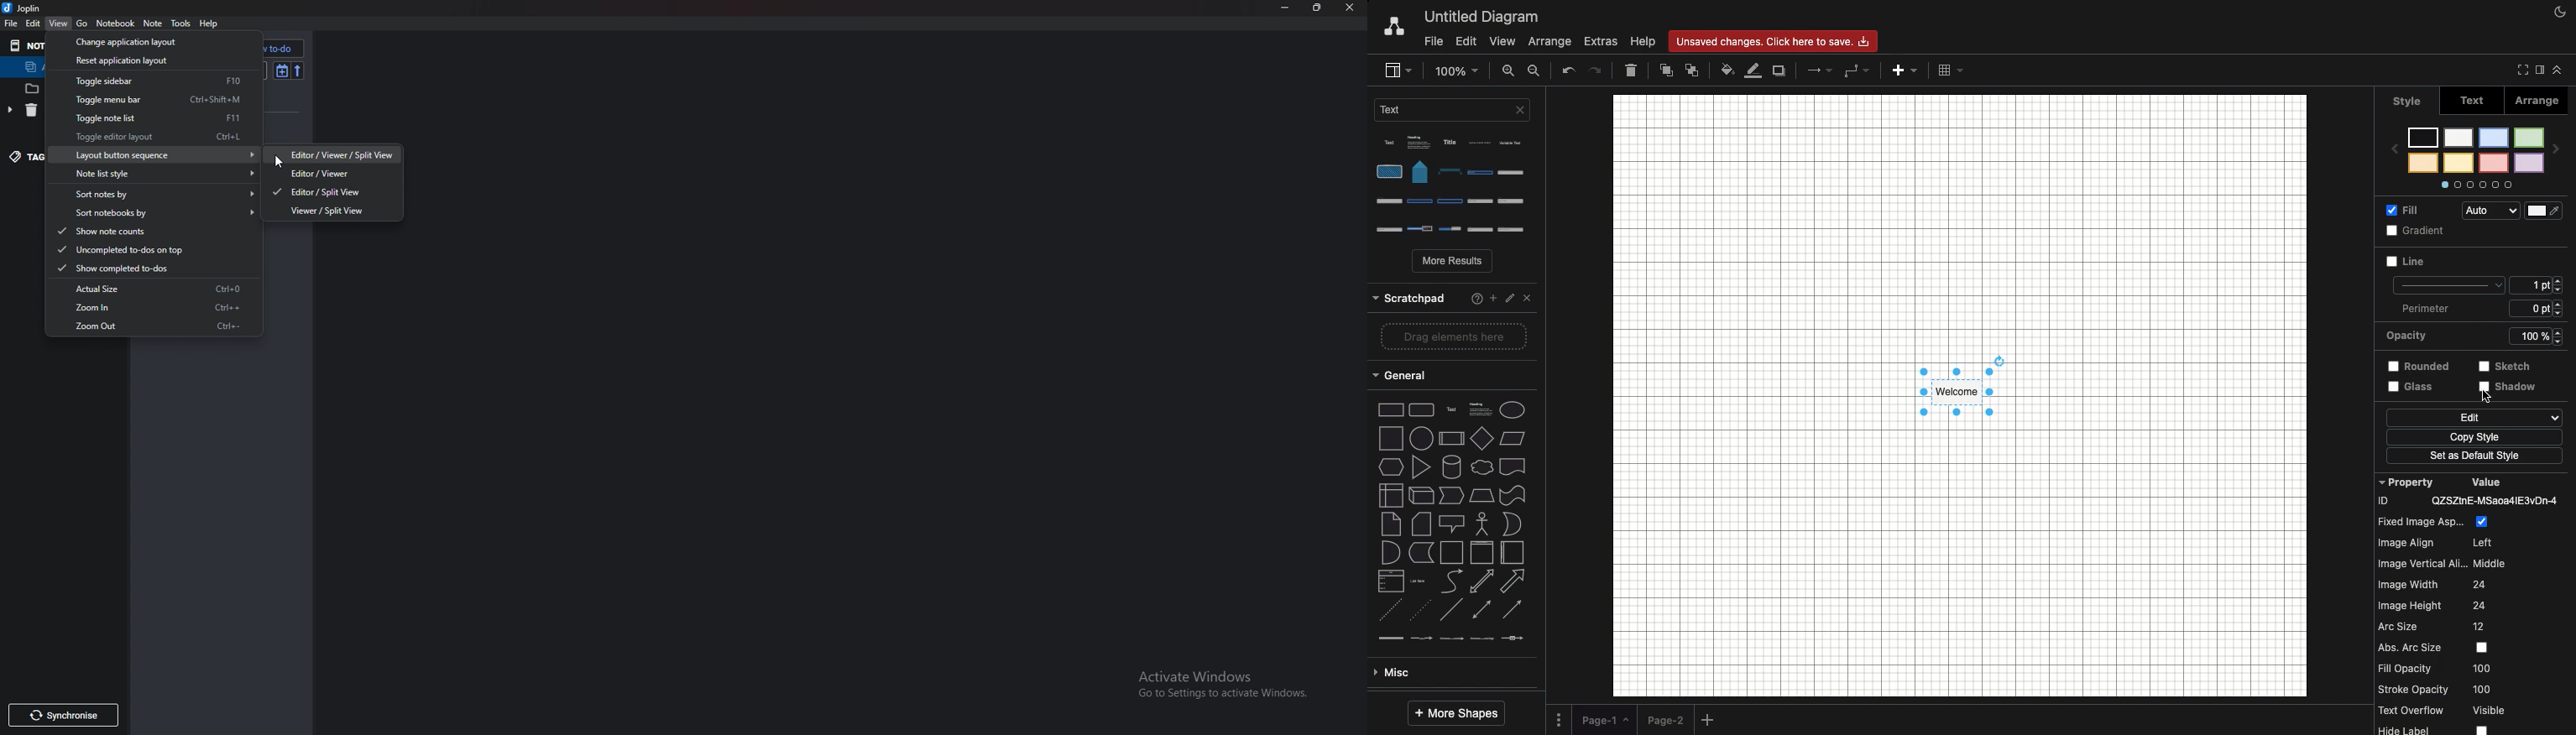  What do you see at coordinates (150, 61) in the screenshot?
I see `Reset application layout` at bounding box center [150, 61].